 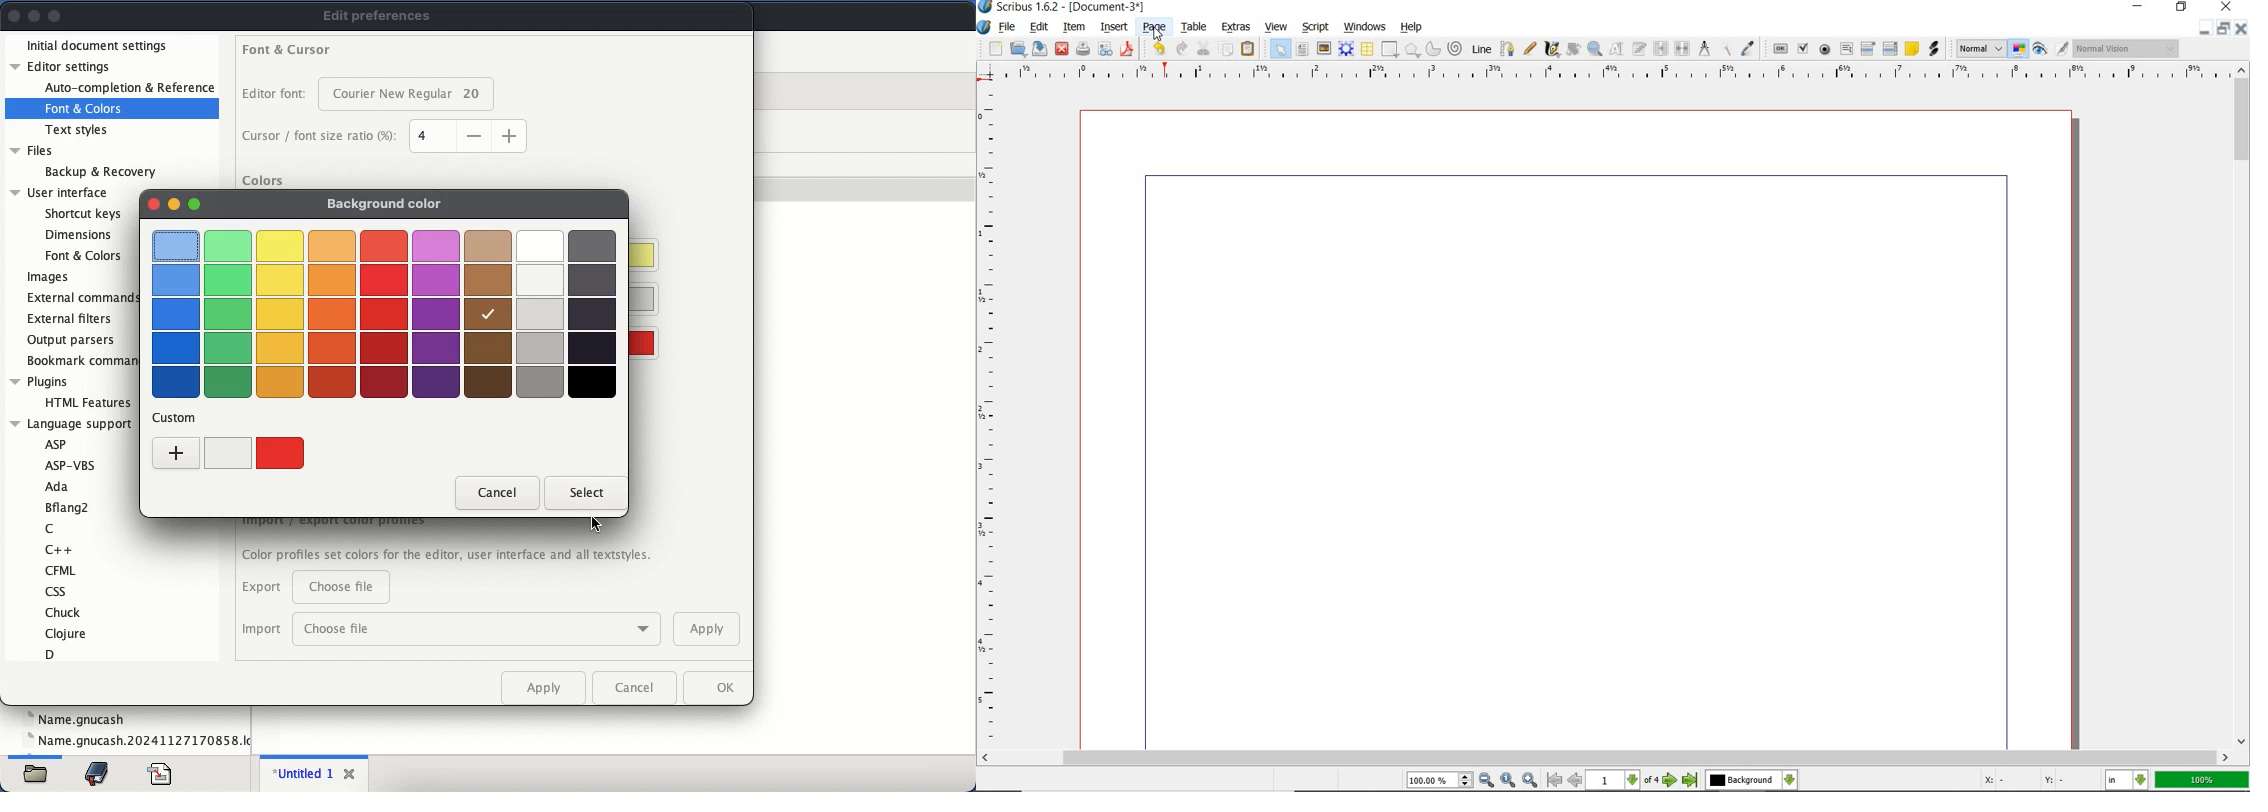 What do you see at coordinates (61, 571) in the screenshot?
I see `CFML` at bounding box center [61, 571].